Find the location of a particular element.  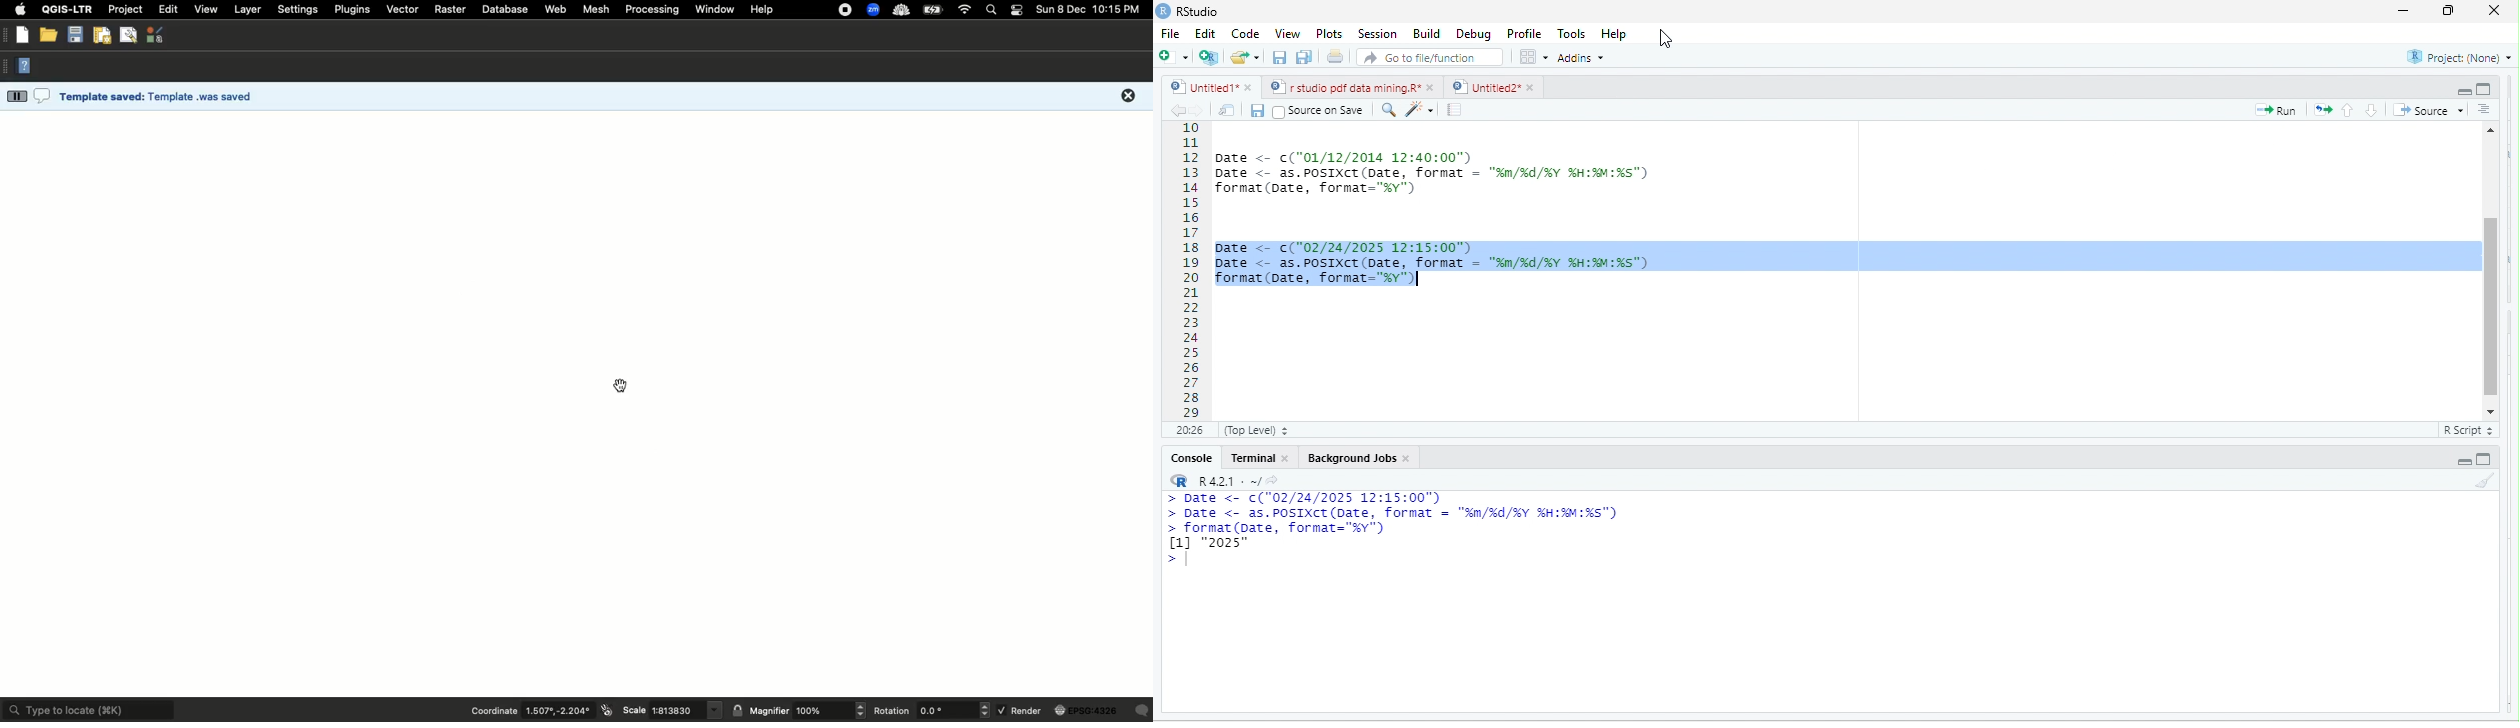

Run is located at coordinates (2280, 111).